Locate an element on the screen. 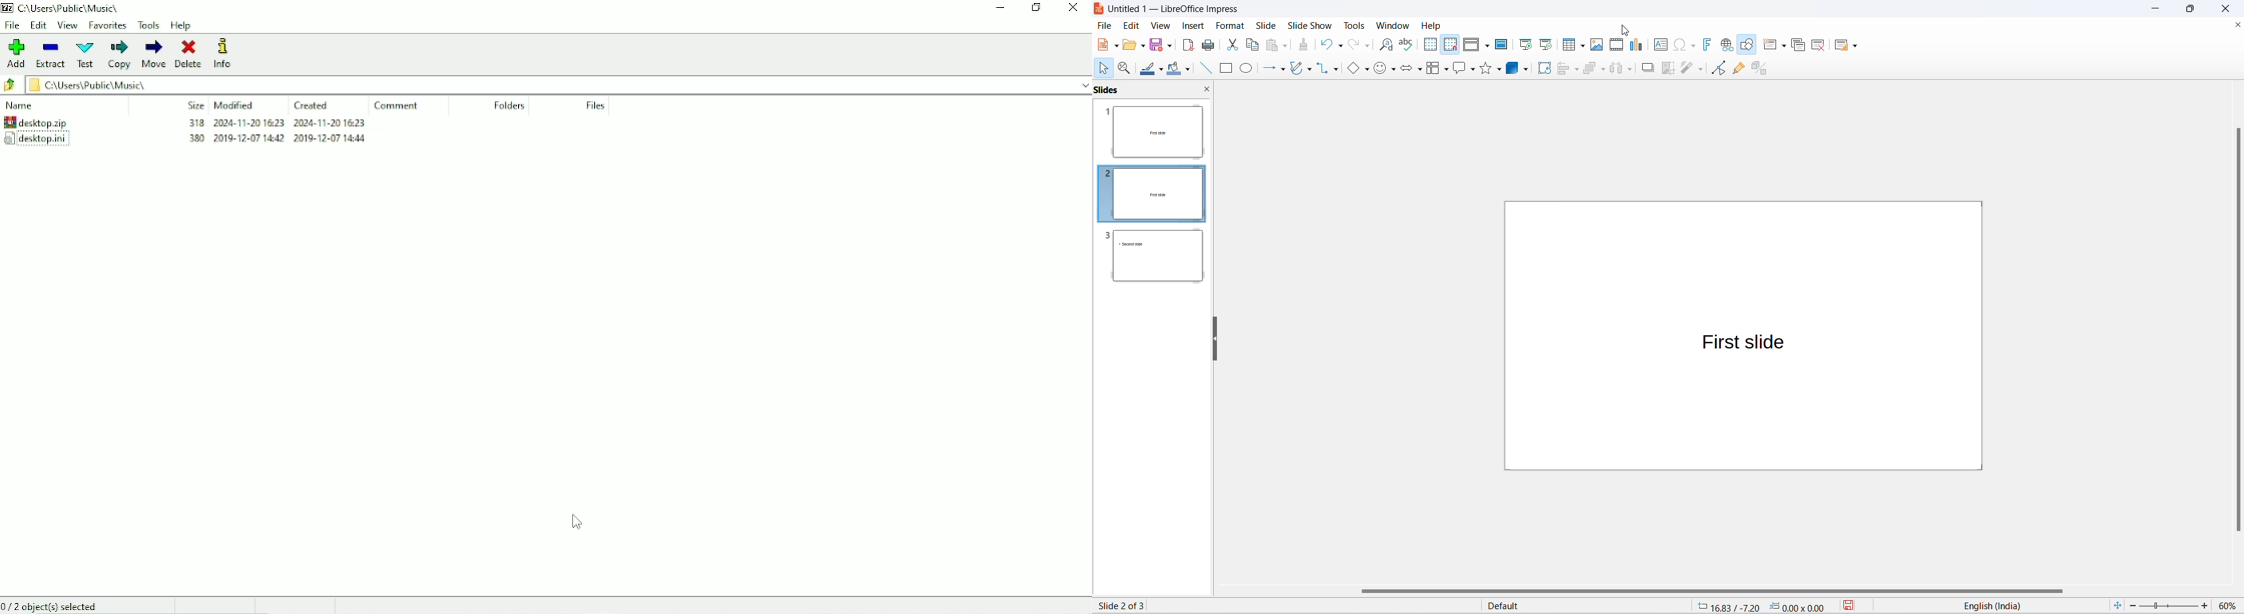  shadow is located at coordinates (1650, 69).